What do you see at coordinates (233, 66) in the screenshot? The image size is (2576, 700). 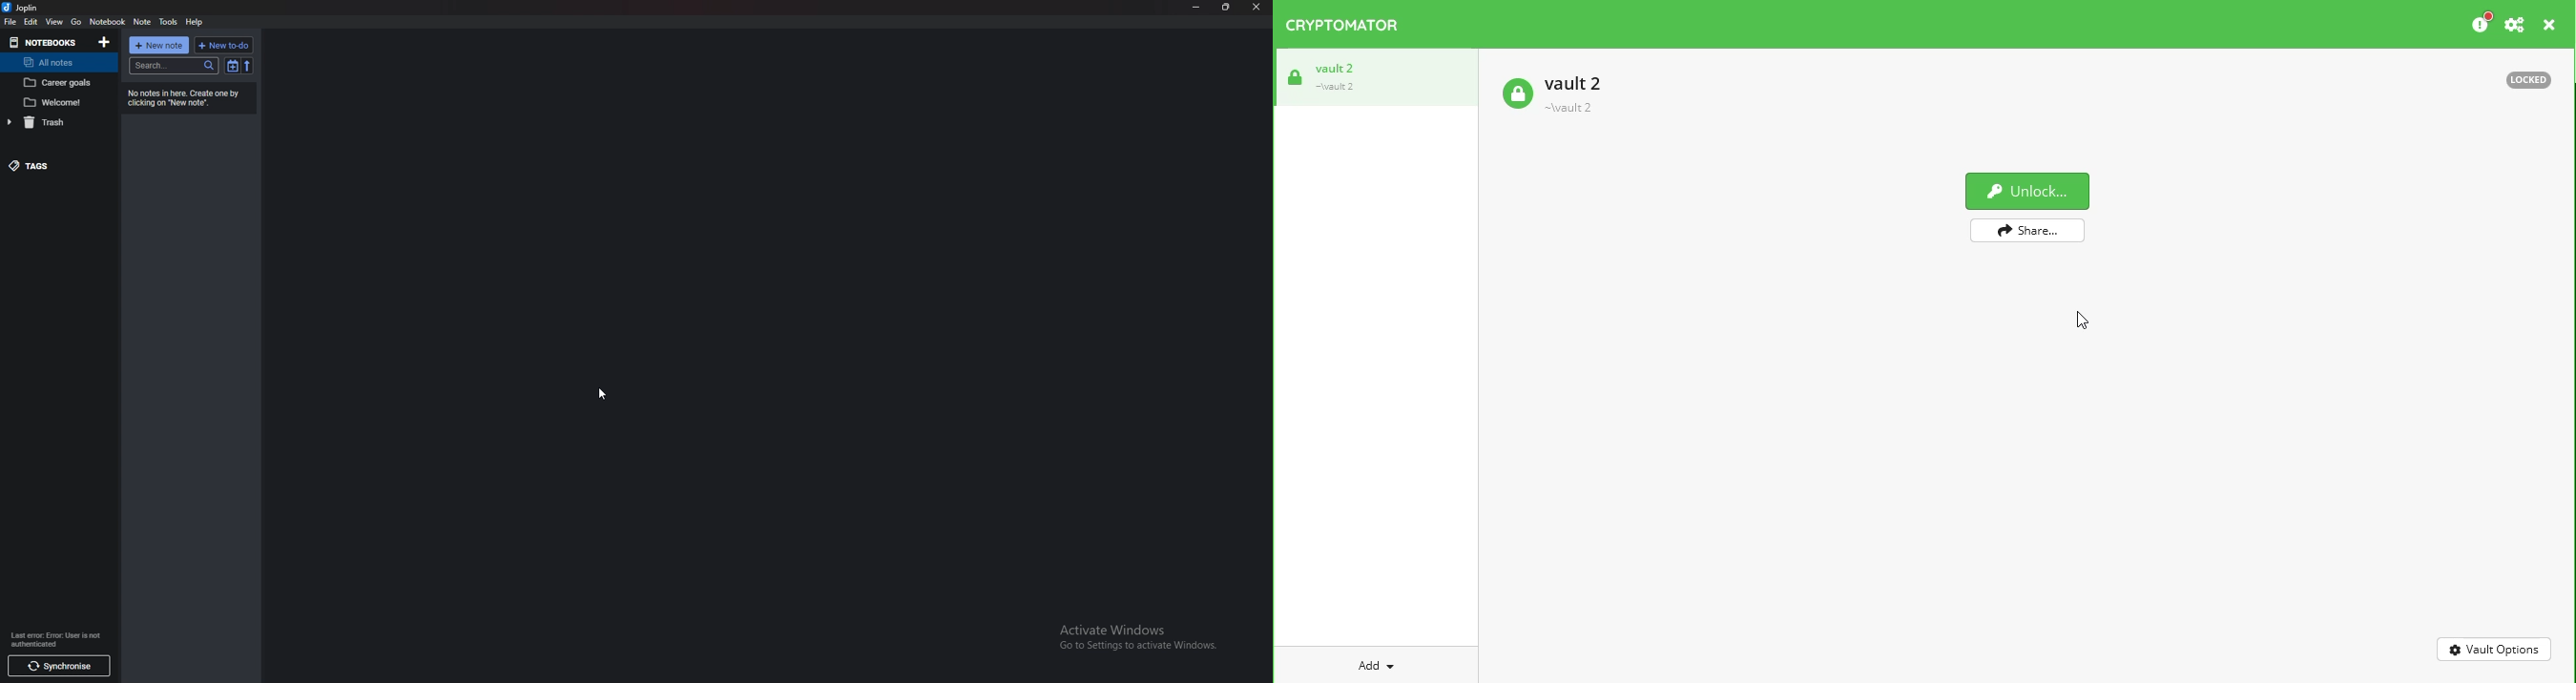 I see `Toggle sort` at bounding box center [233, 66].